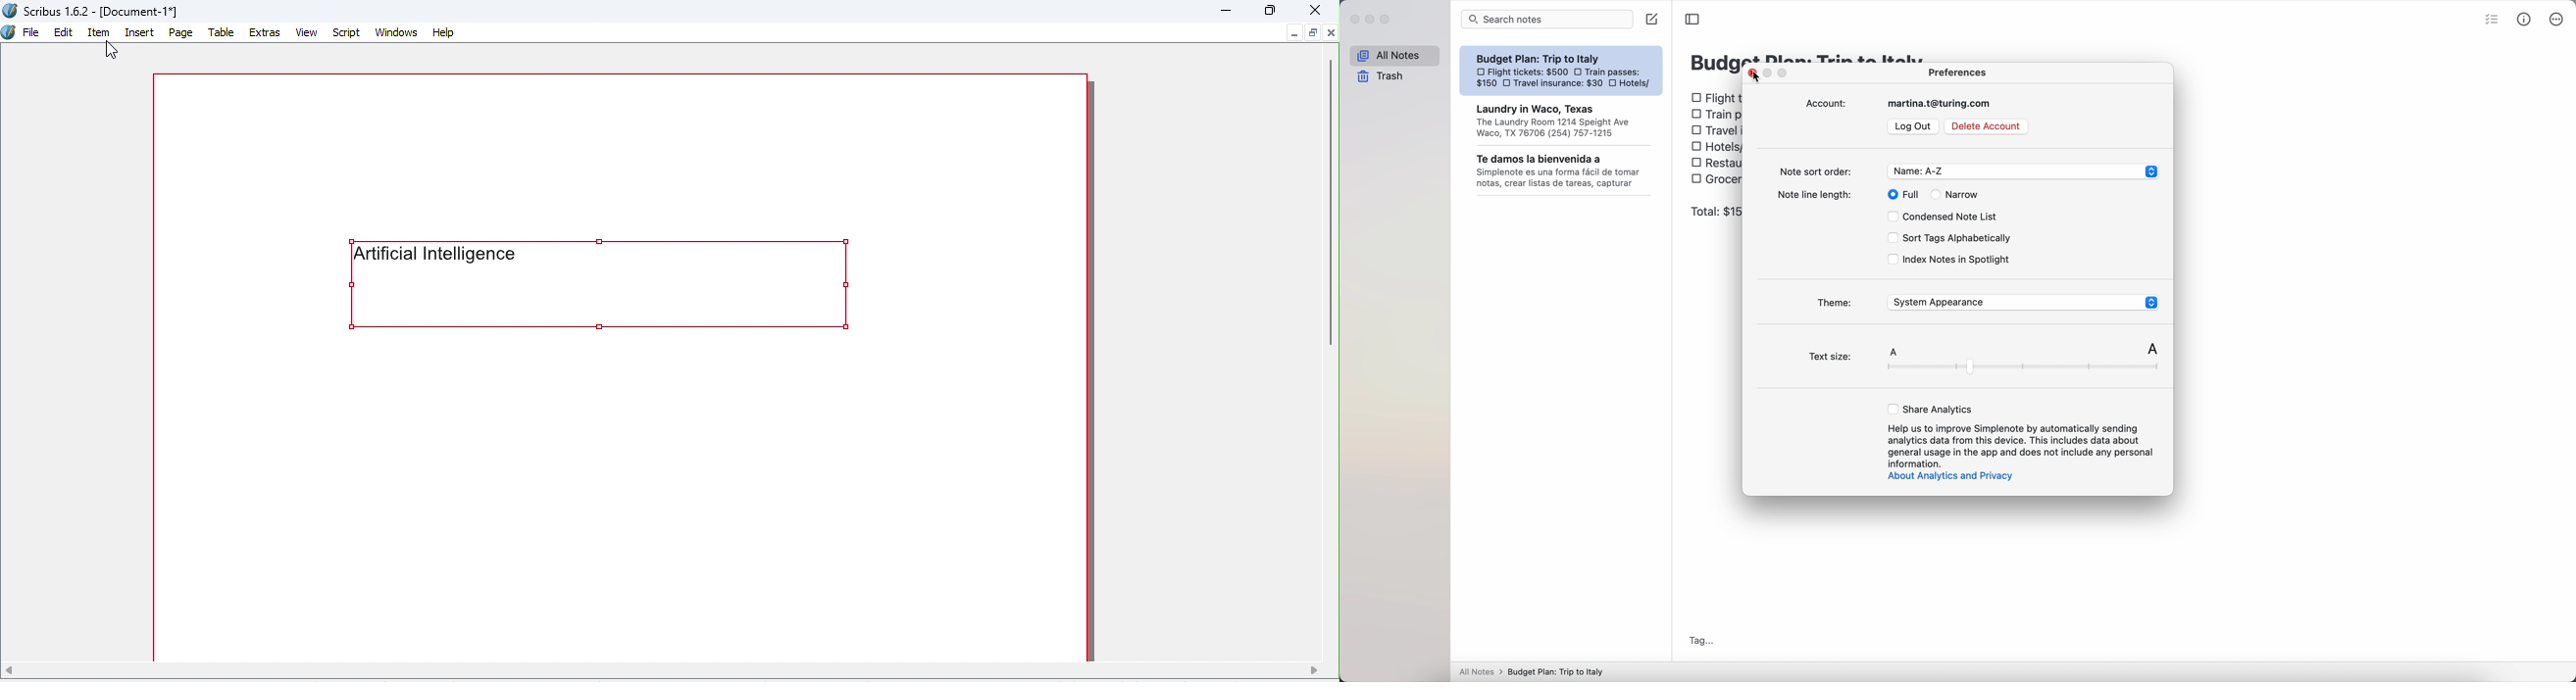  What do you see at coordinates (110, 51) in the screenshot?
I see `Cursor` at bounding box center [110, 51].